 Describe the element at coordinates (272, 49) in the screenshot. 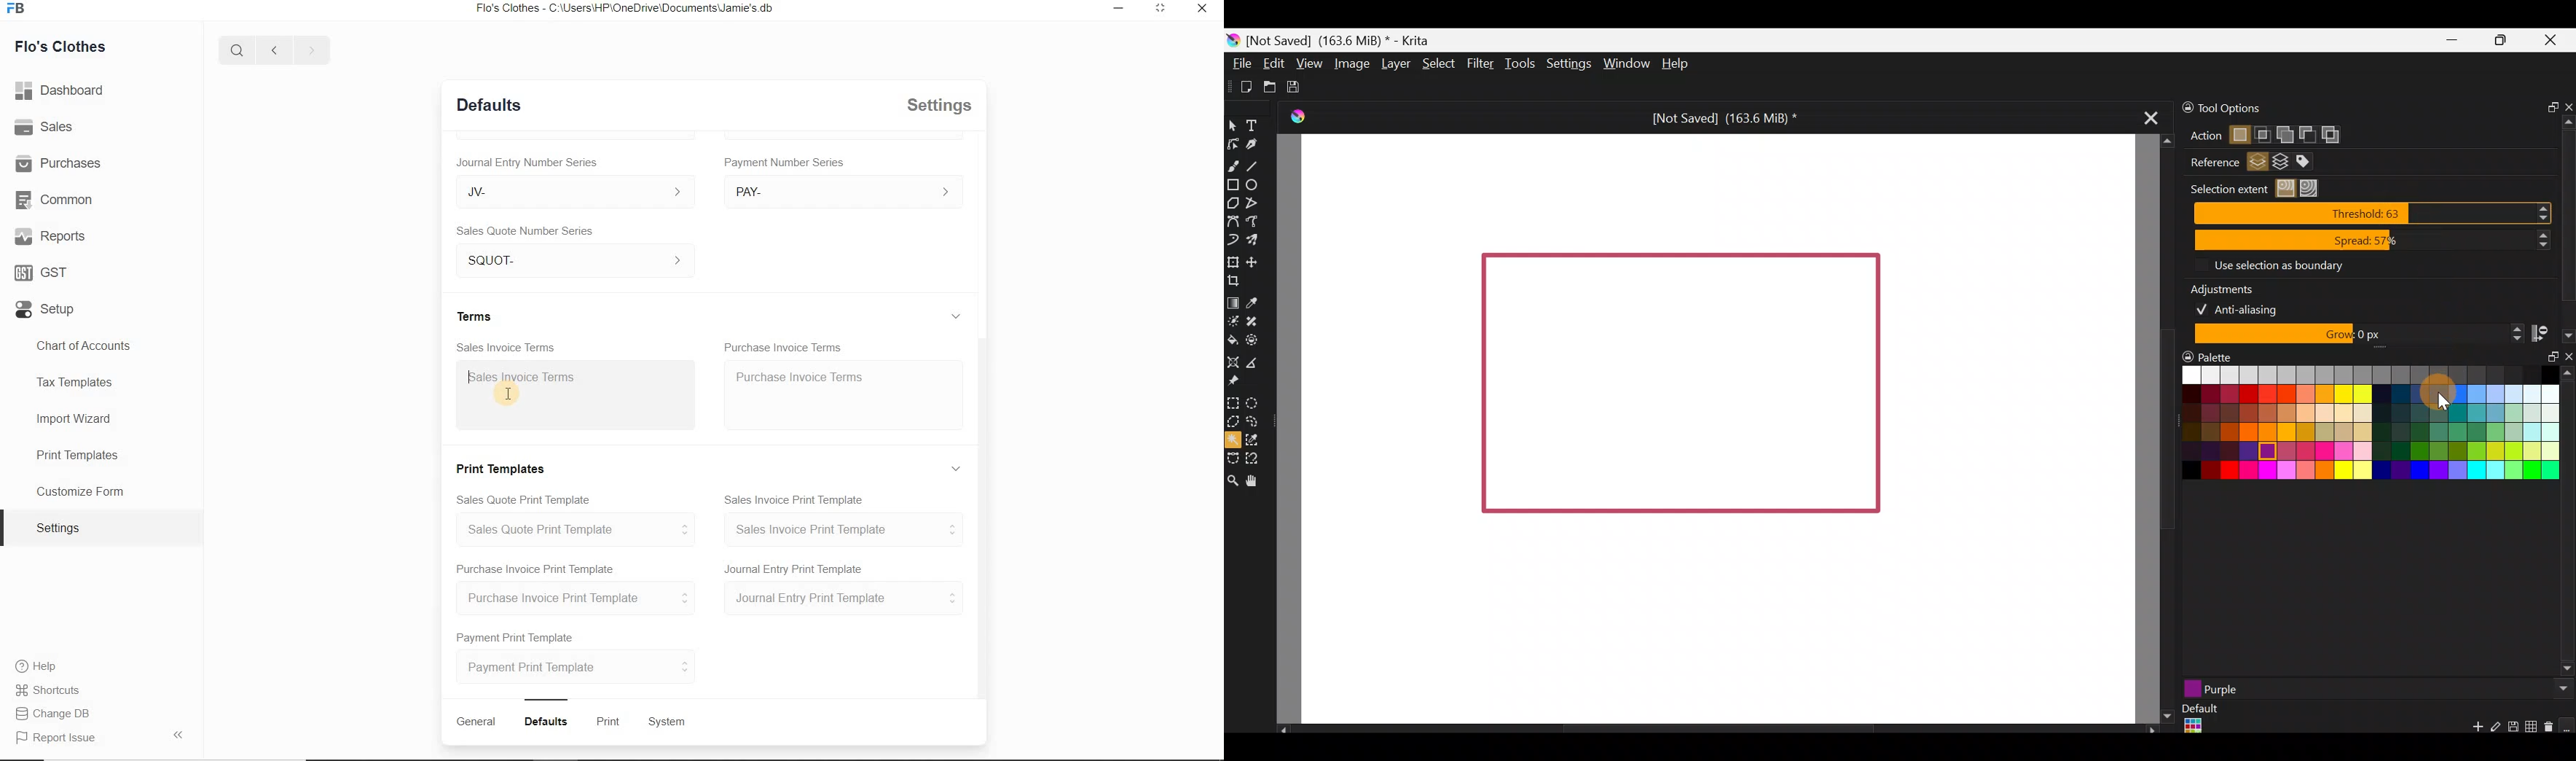

I see `Previous` at that location.